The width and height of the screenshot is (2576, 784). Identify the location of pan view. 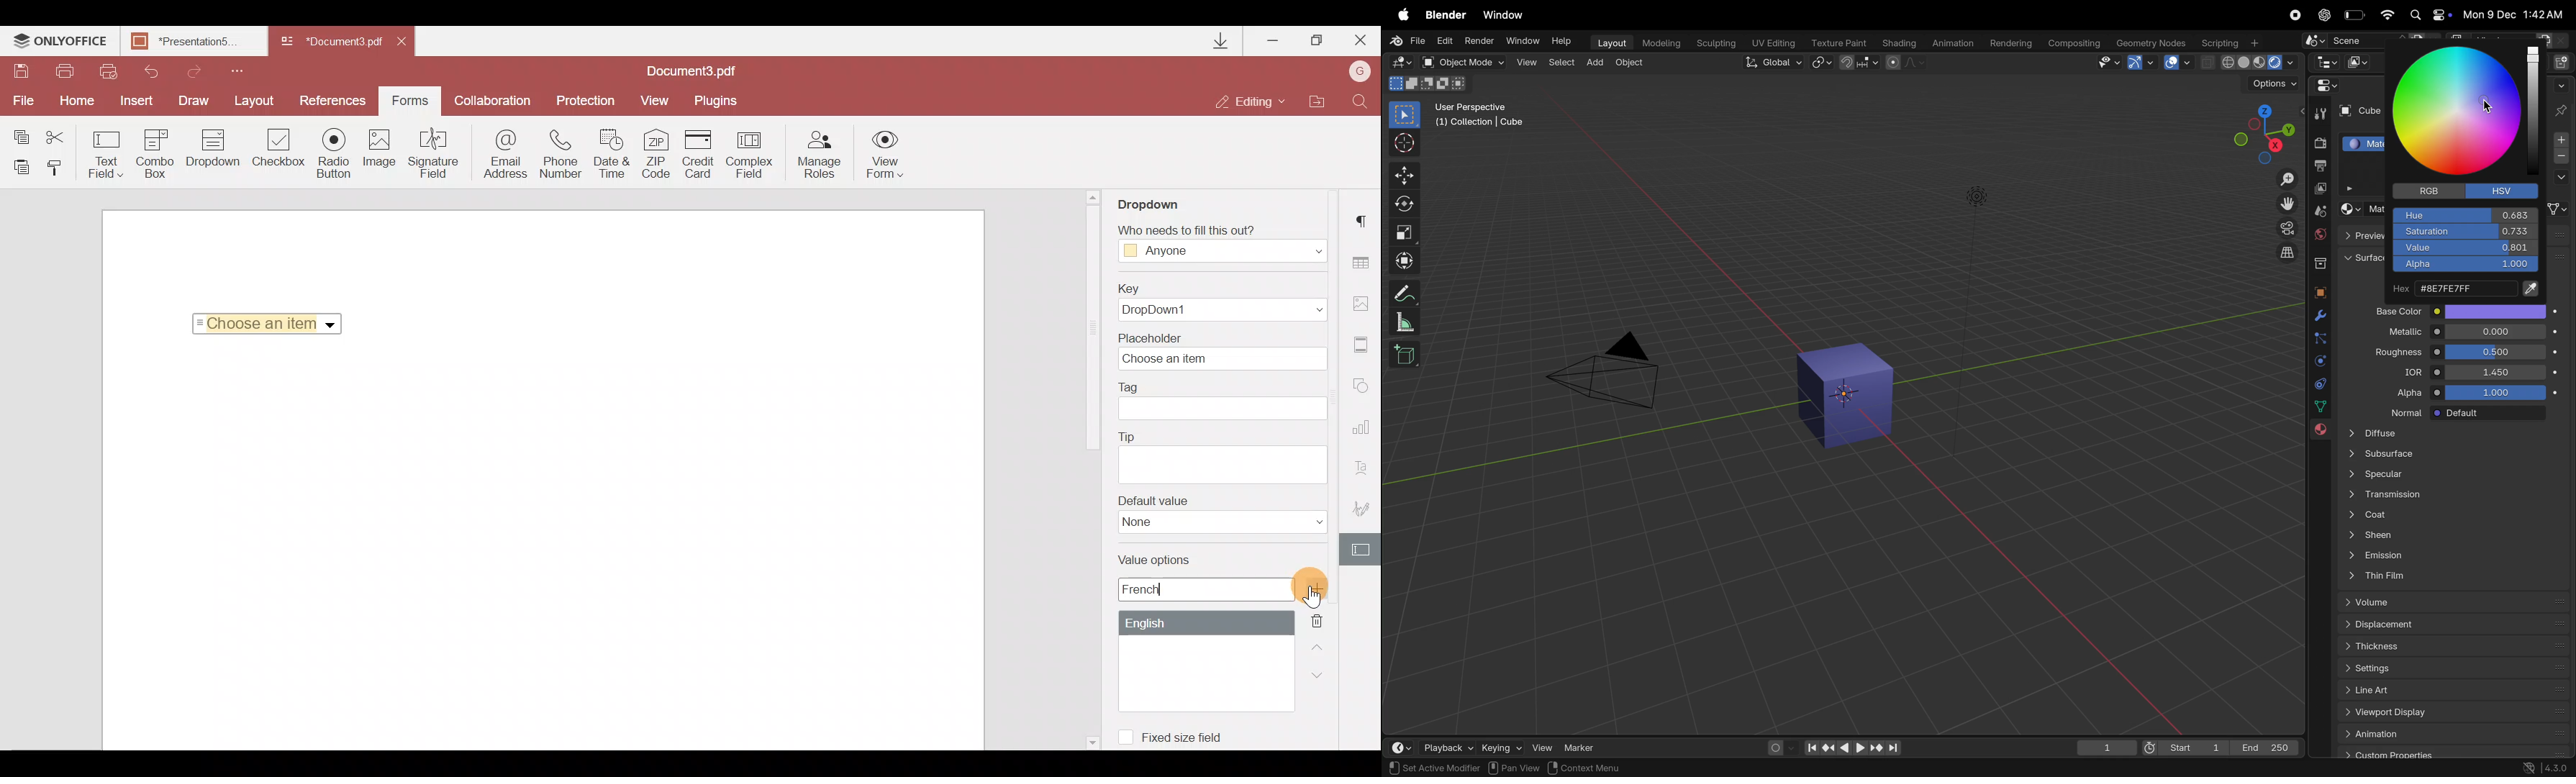
(1514, 768).